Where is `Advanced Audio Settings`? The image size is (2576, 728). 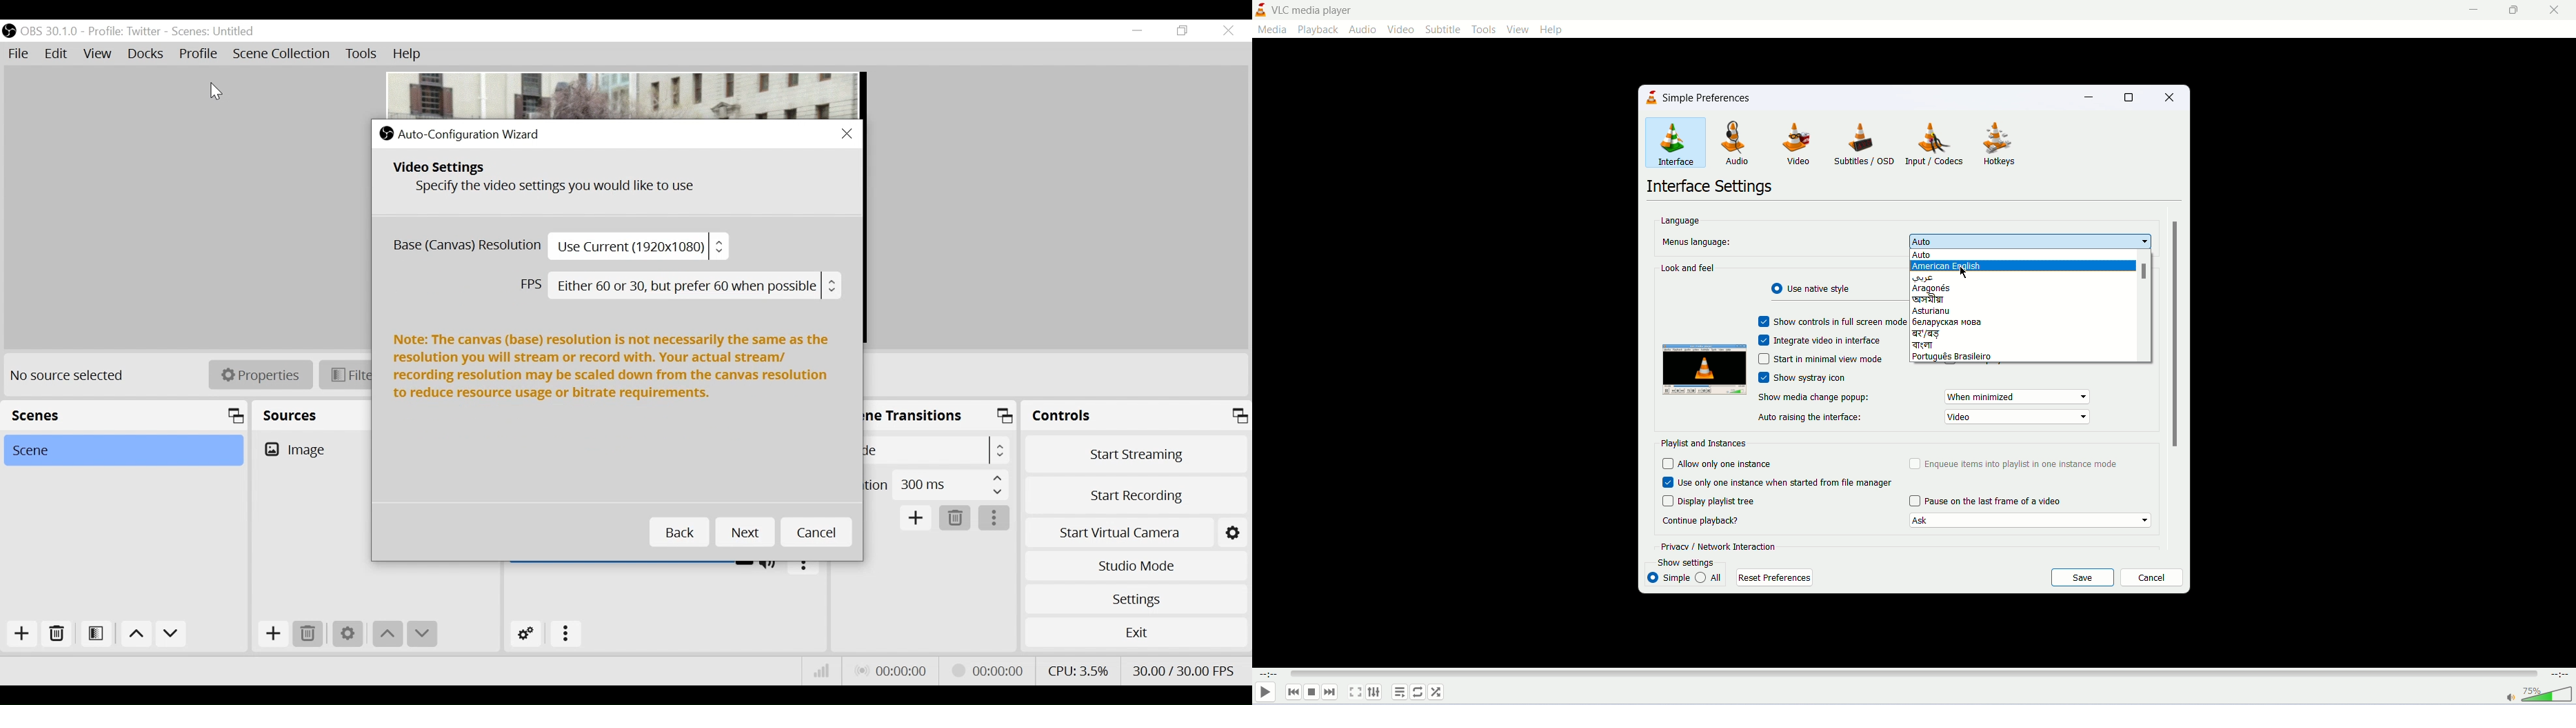 Advanced Audio Settings is located at coordinates (527, 634).